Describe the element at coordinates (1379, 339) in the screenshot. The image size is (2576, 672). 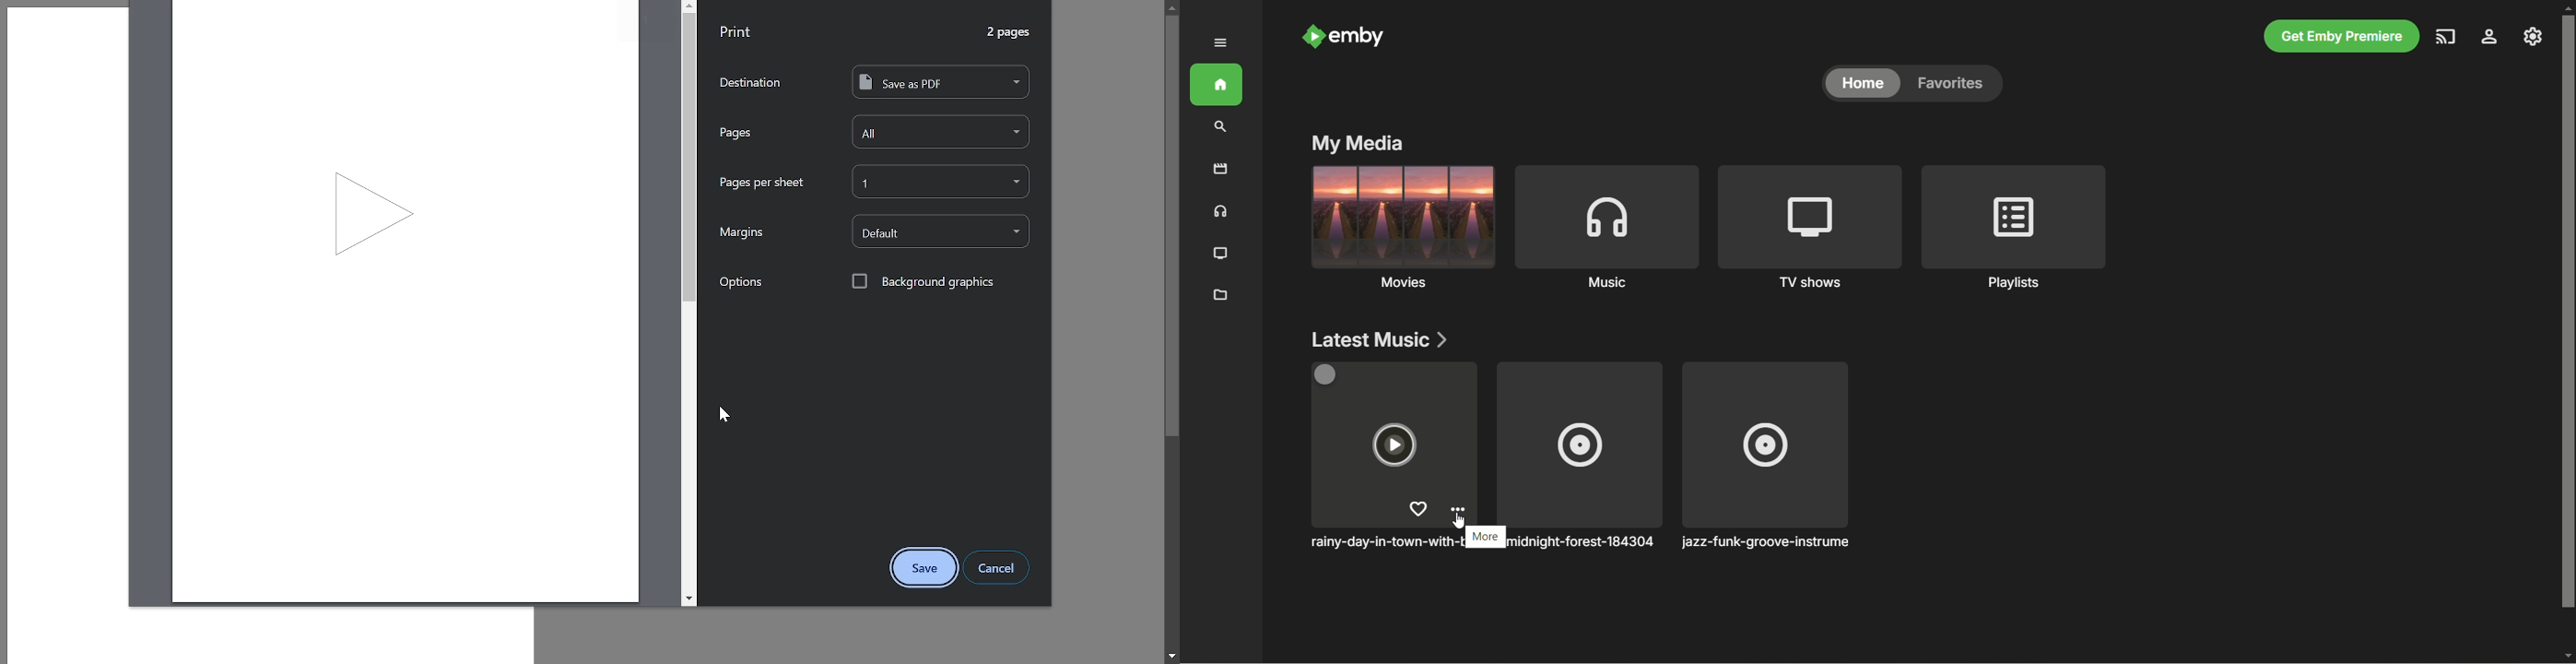
I see `latest music` at that location.